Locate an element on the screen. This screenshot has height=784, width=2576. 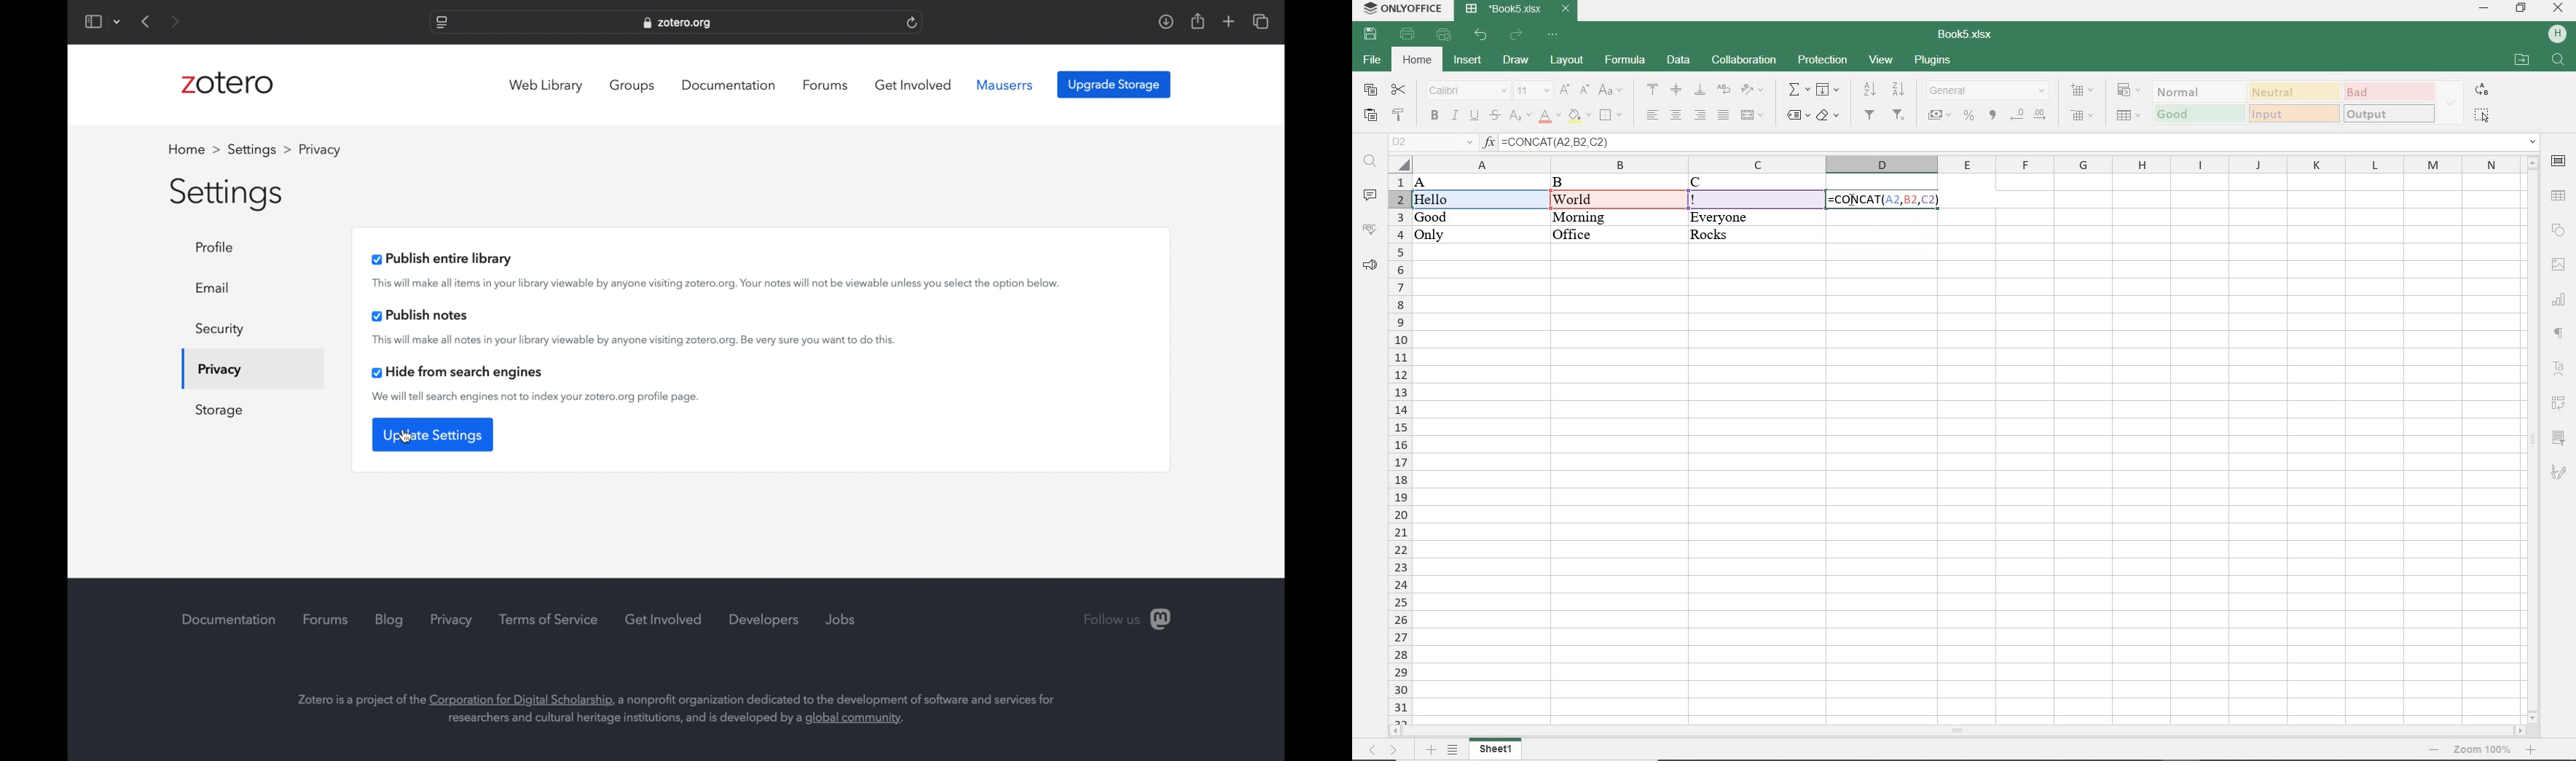
SHEET1 is located at coordinates (1498, 749).